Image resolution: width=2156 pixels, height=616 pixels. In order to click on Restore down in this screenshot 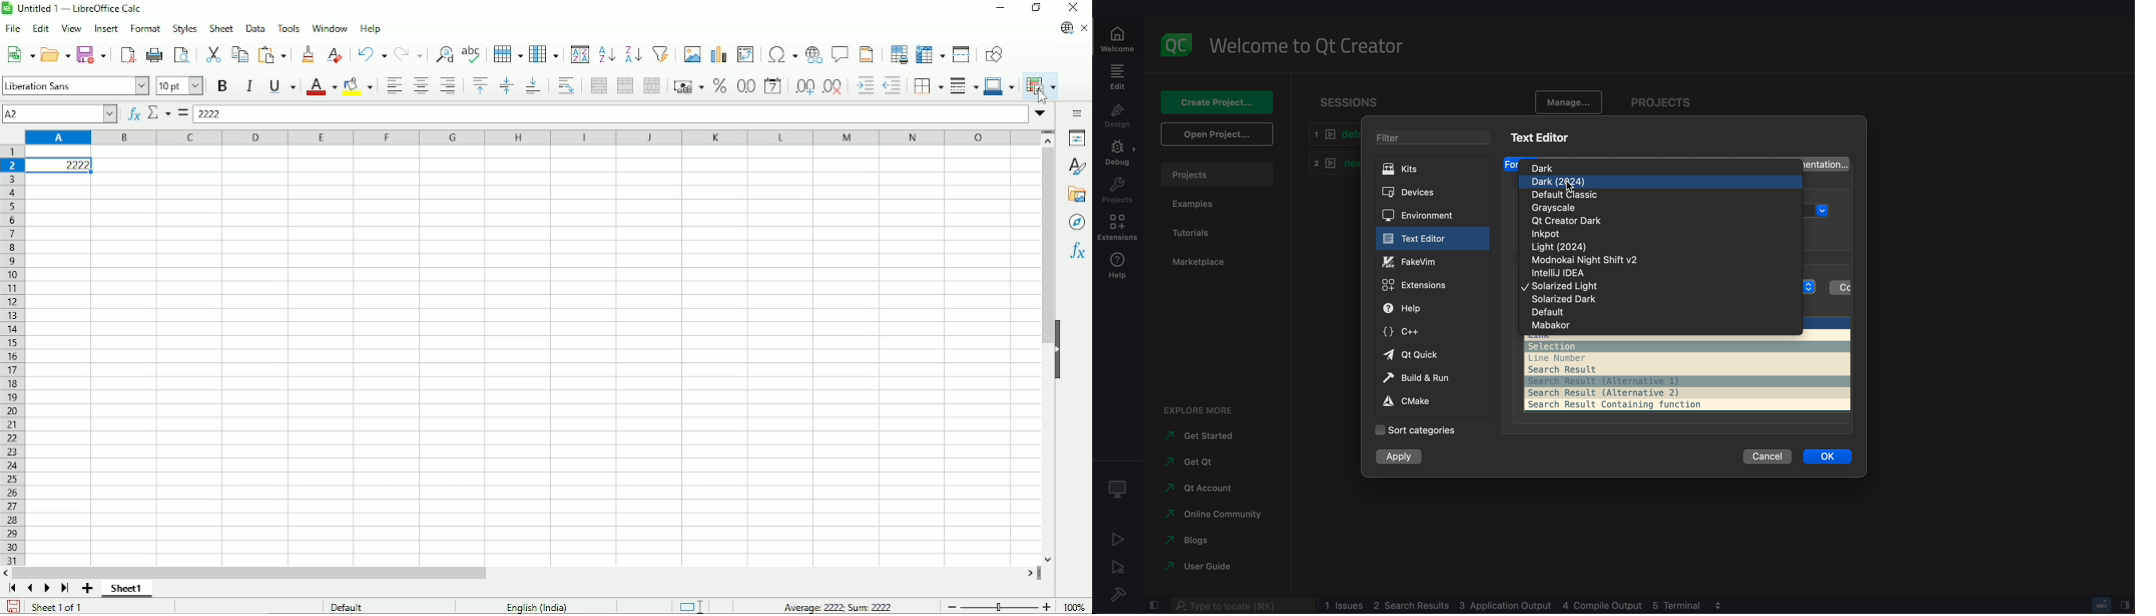, I will do `click(1038, 7)`.